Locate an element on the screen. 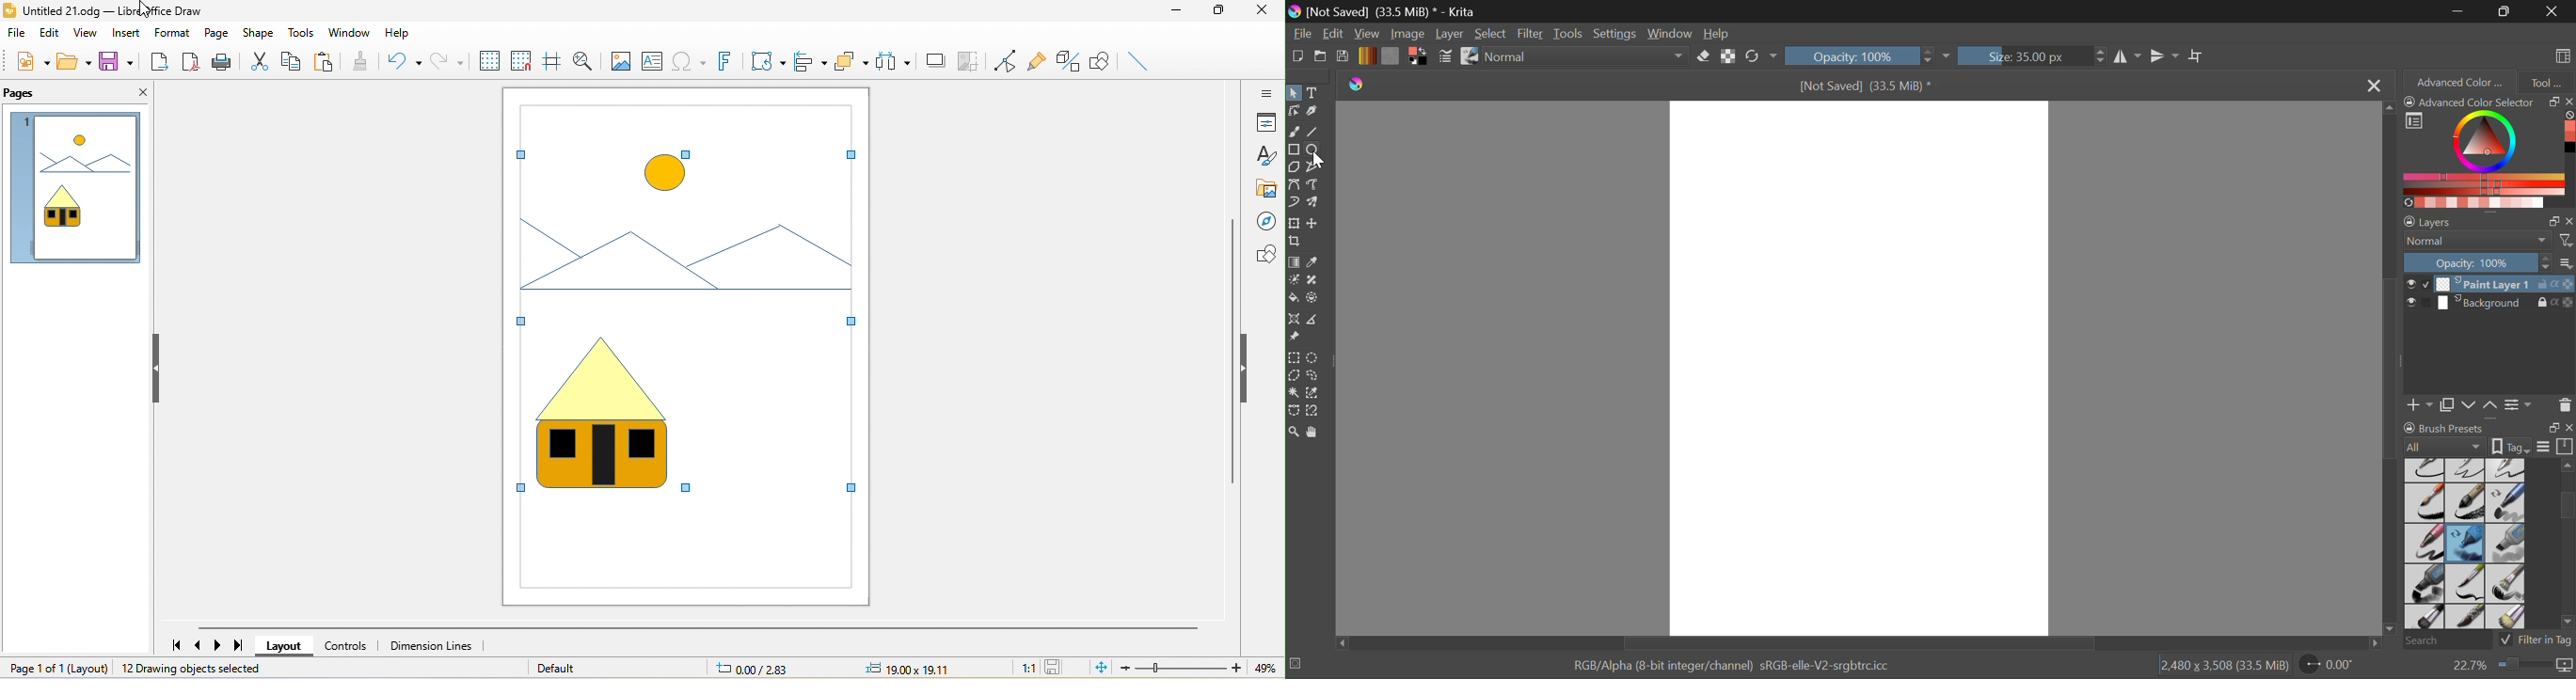 The height and width of the screenshot is (700, 2576). minimize is located at coordinates (1173, 14).